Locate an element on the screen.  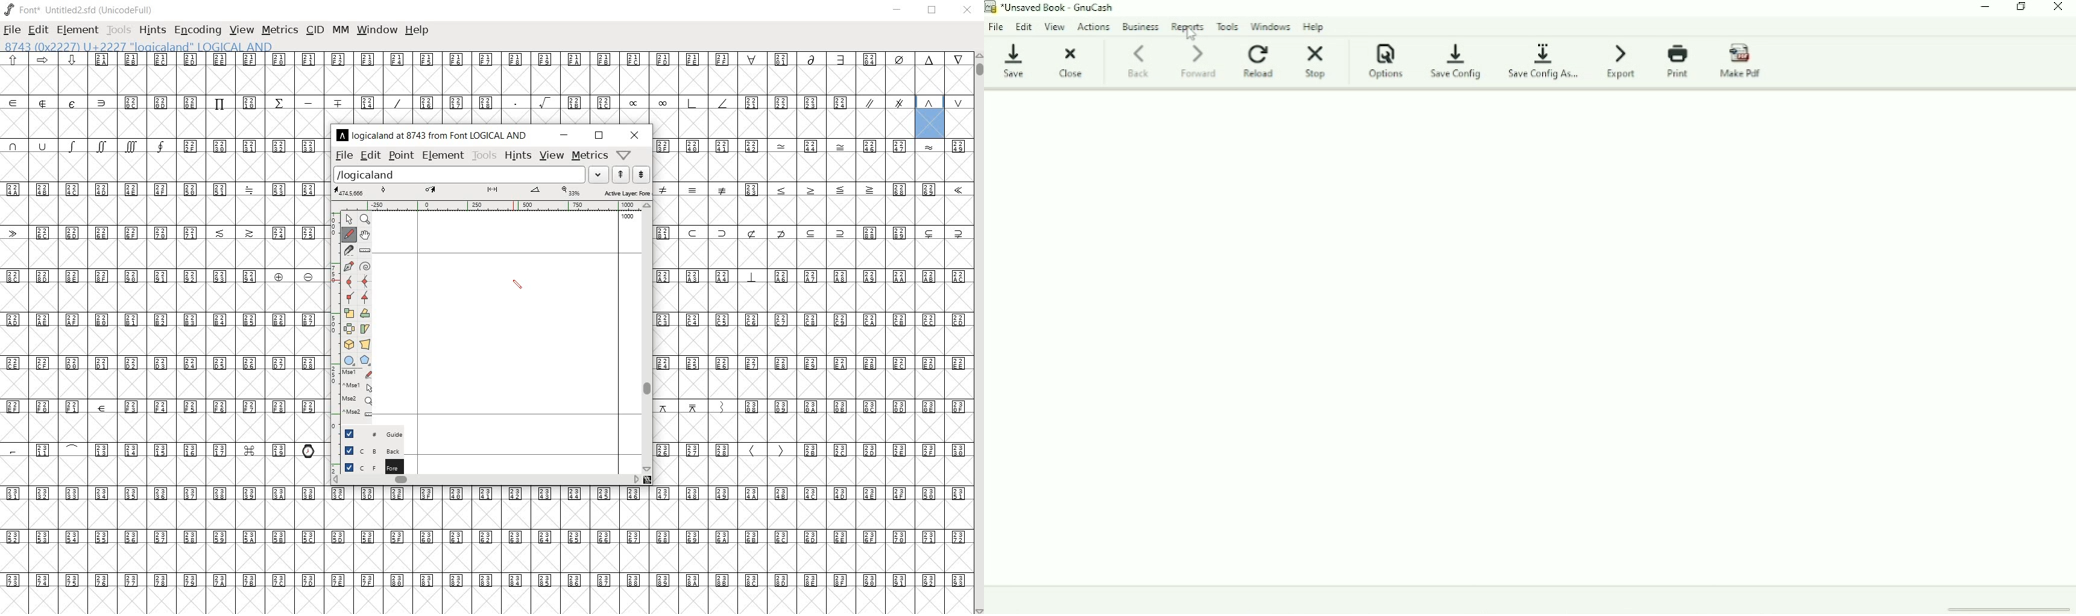
metrics is located at coordinates (590, 155).